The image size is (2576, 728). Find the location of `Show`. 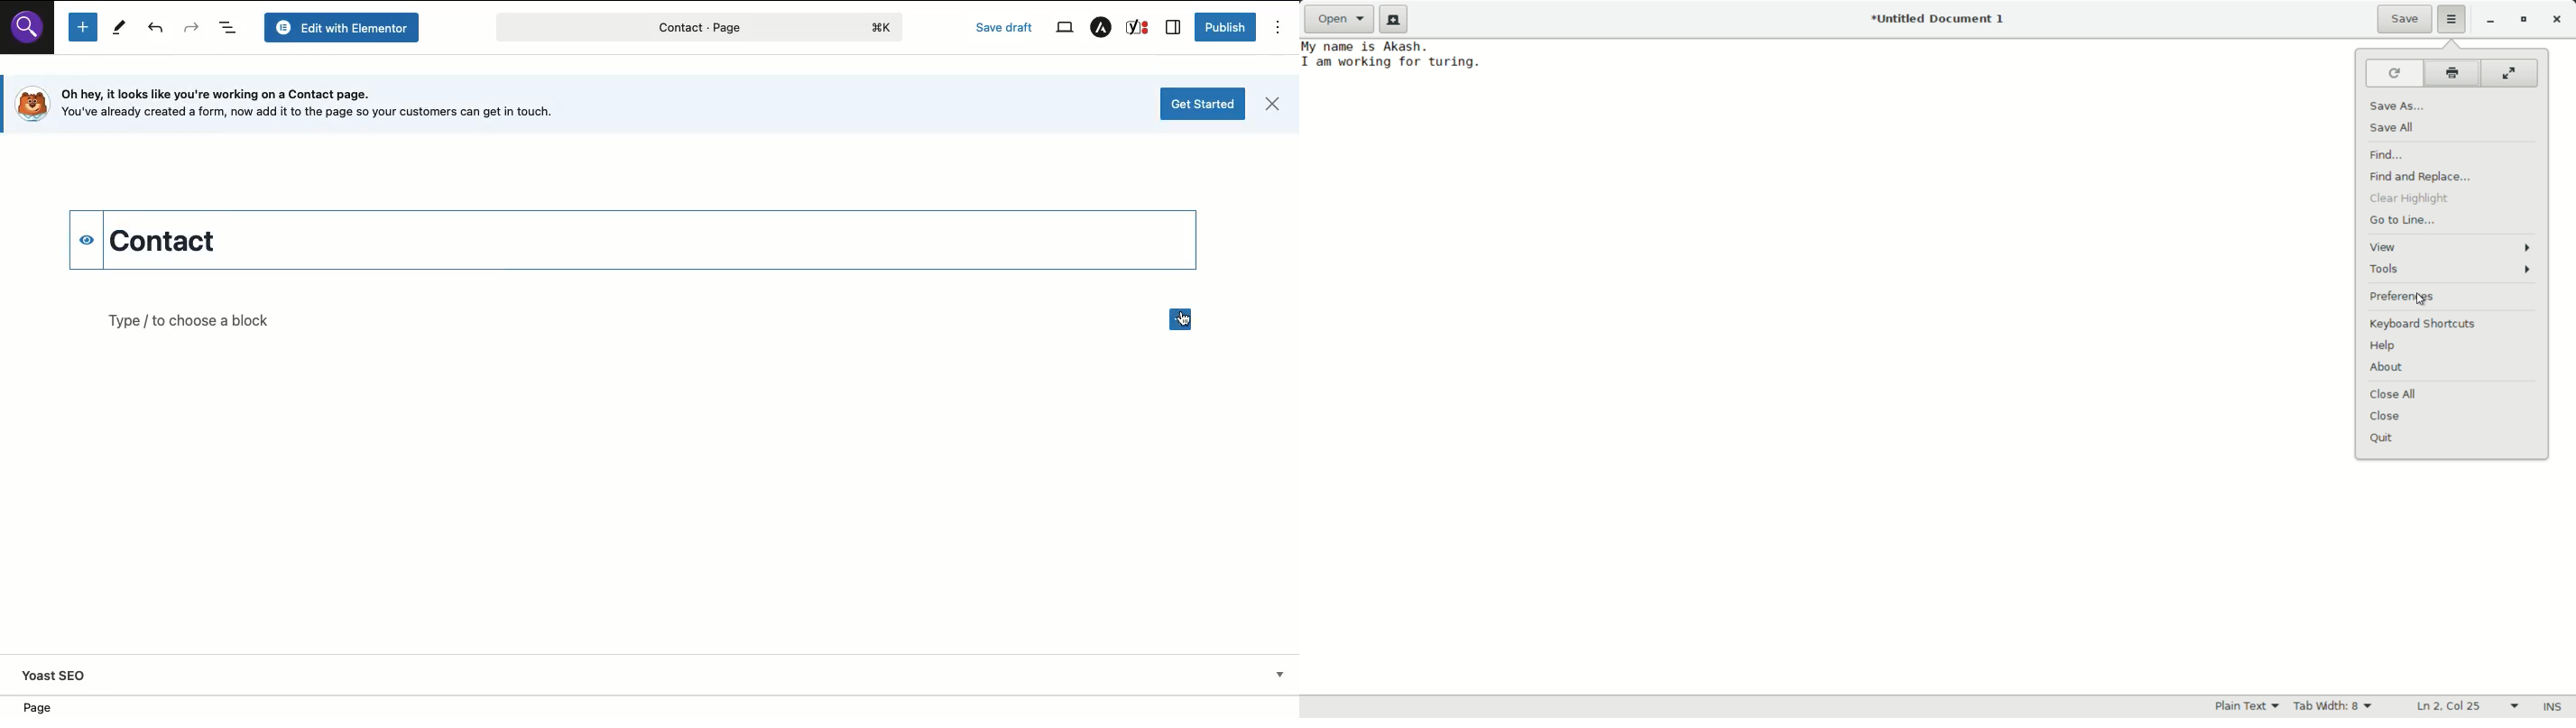

Show is located at coordinates (1277, 674).